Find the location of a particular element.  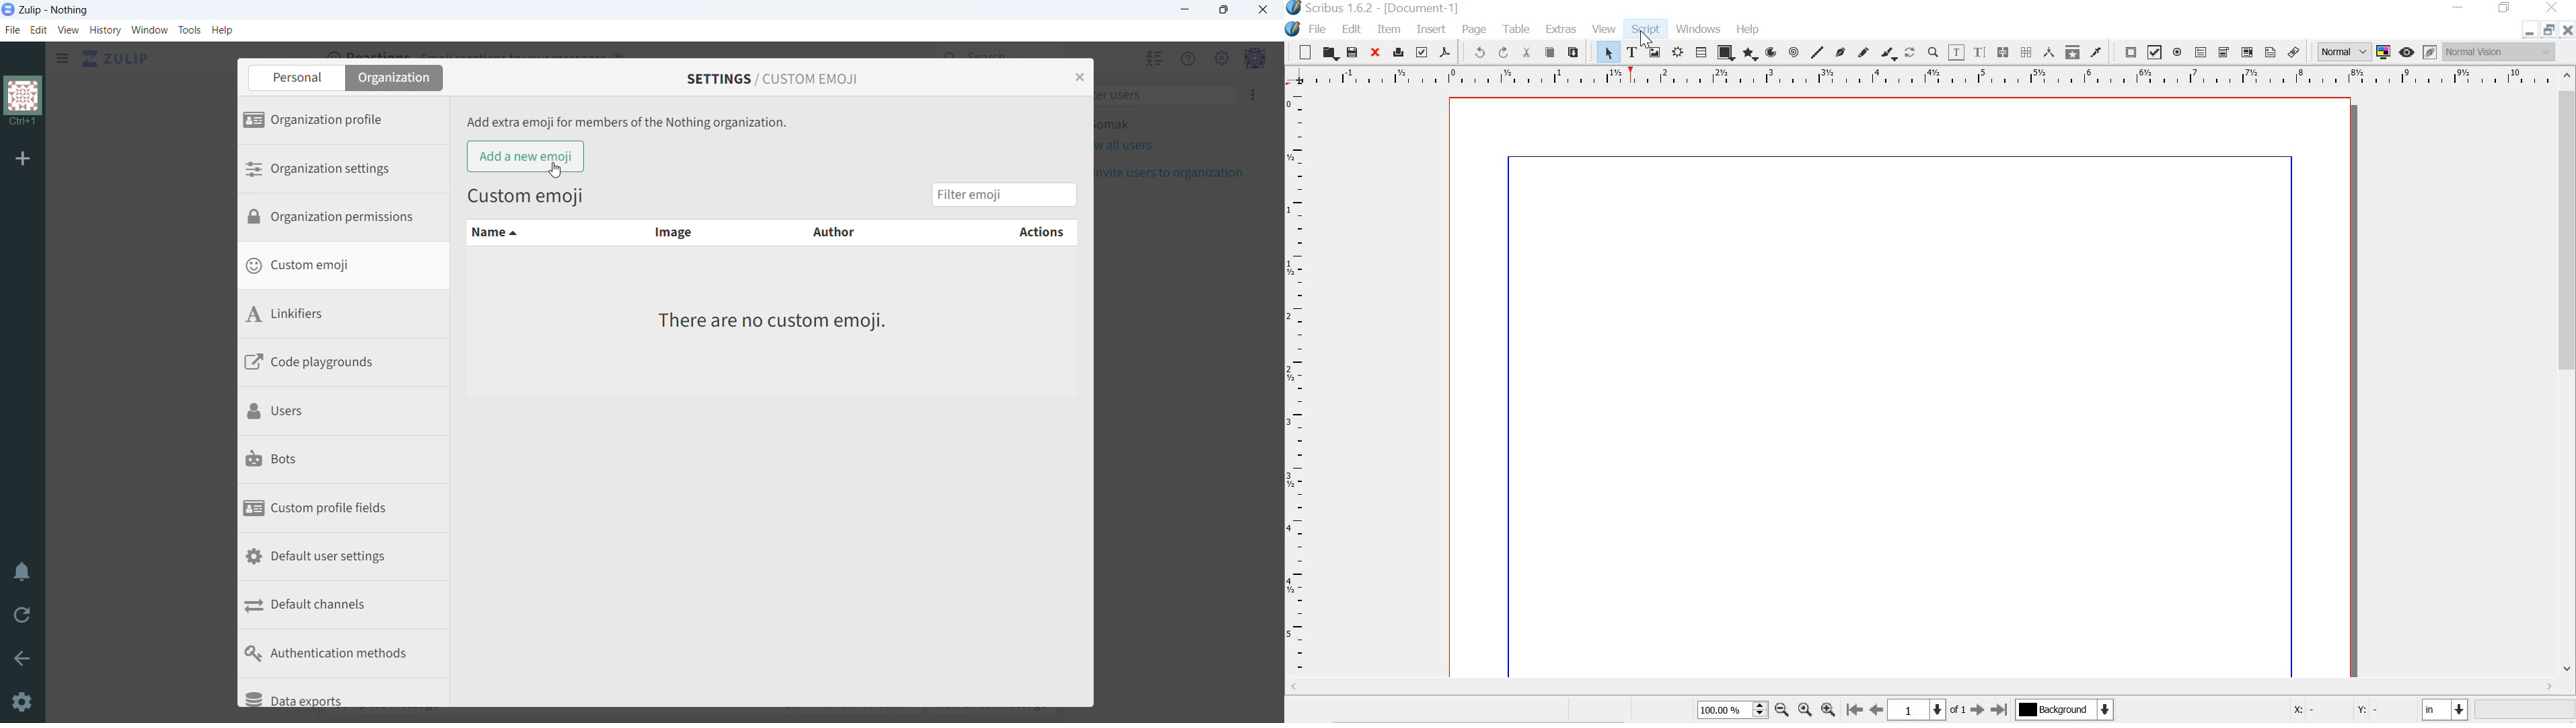

edit is located at coordinates (1351, 28).